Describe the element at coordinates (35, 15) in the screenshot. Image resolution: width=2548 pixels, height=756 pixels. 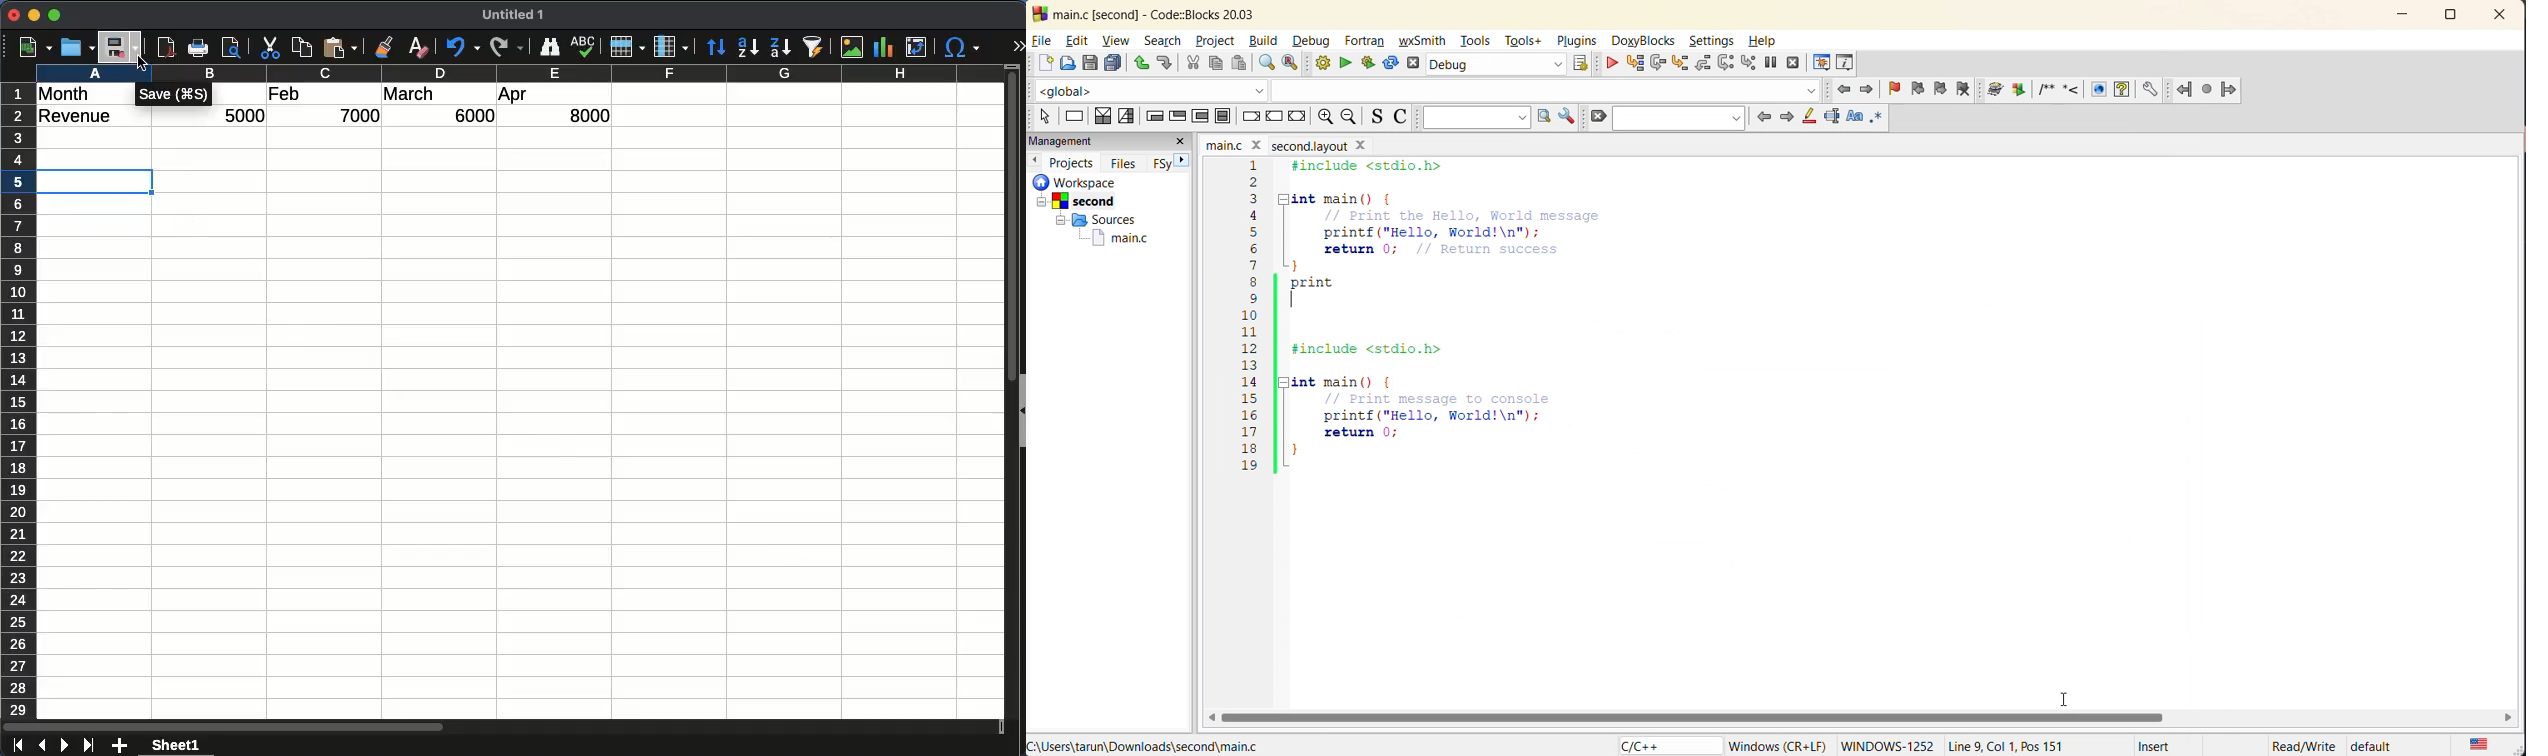
I see `minimize` at that location.